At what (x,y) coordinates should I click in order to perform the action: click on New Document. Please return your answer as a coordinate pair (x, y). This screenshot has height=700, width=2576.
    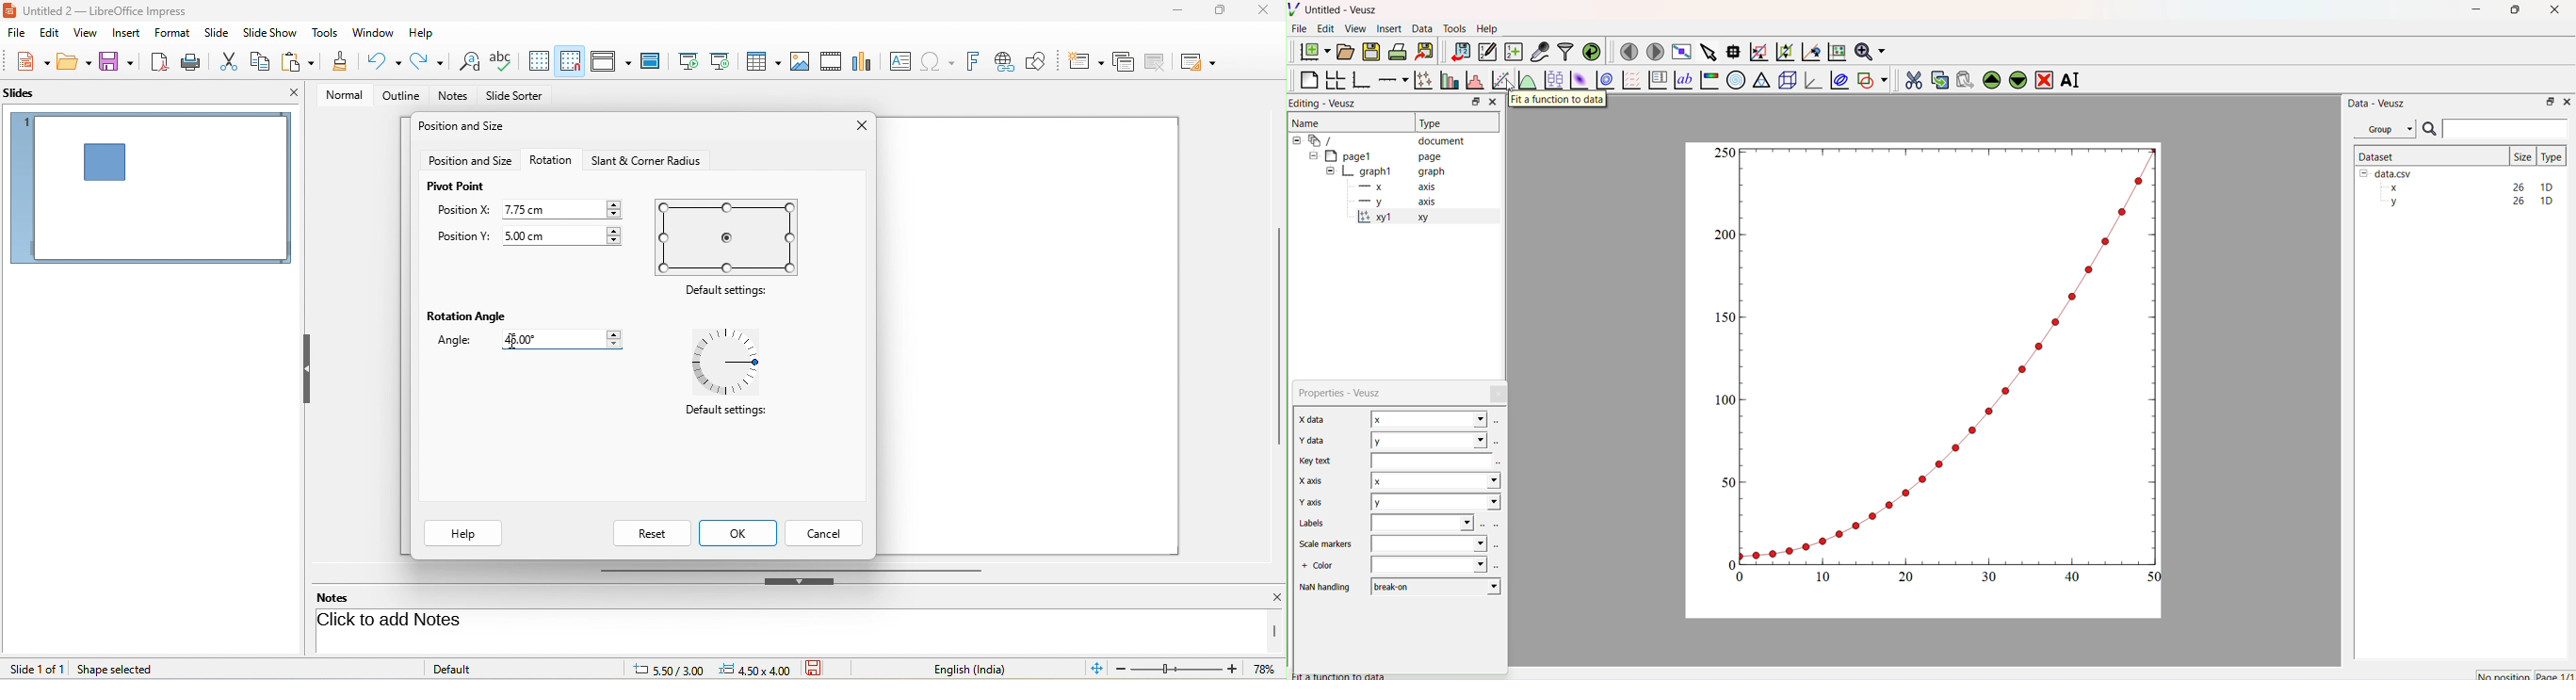
    Looking at the image, I should click on (1311, 50).